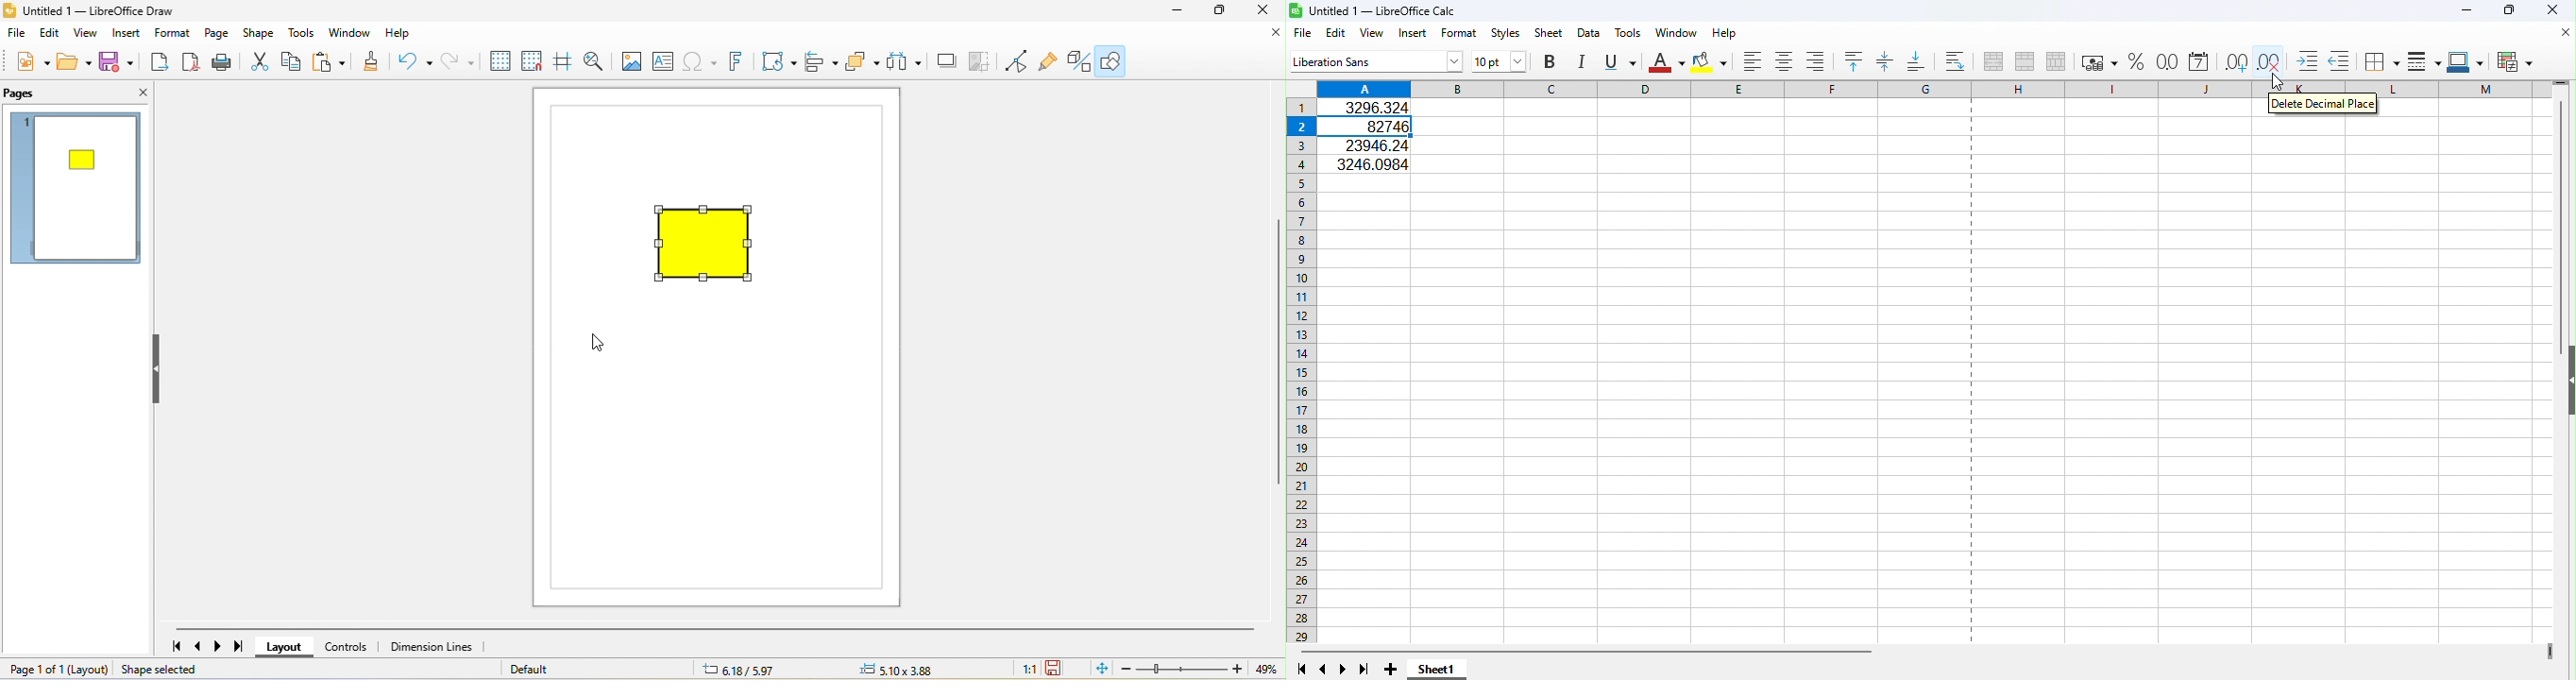 This screenshot has width=2576, height=700. Describe the element at coordinates (370, 64) in the screenshot. I see `clone formatting` at that location.